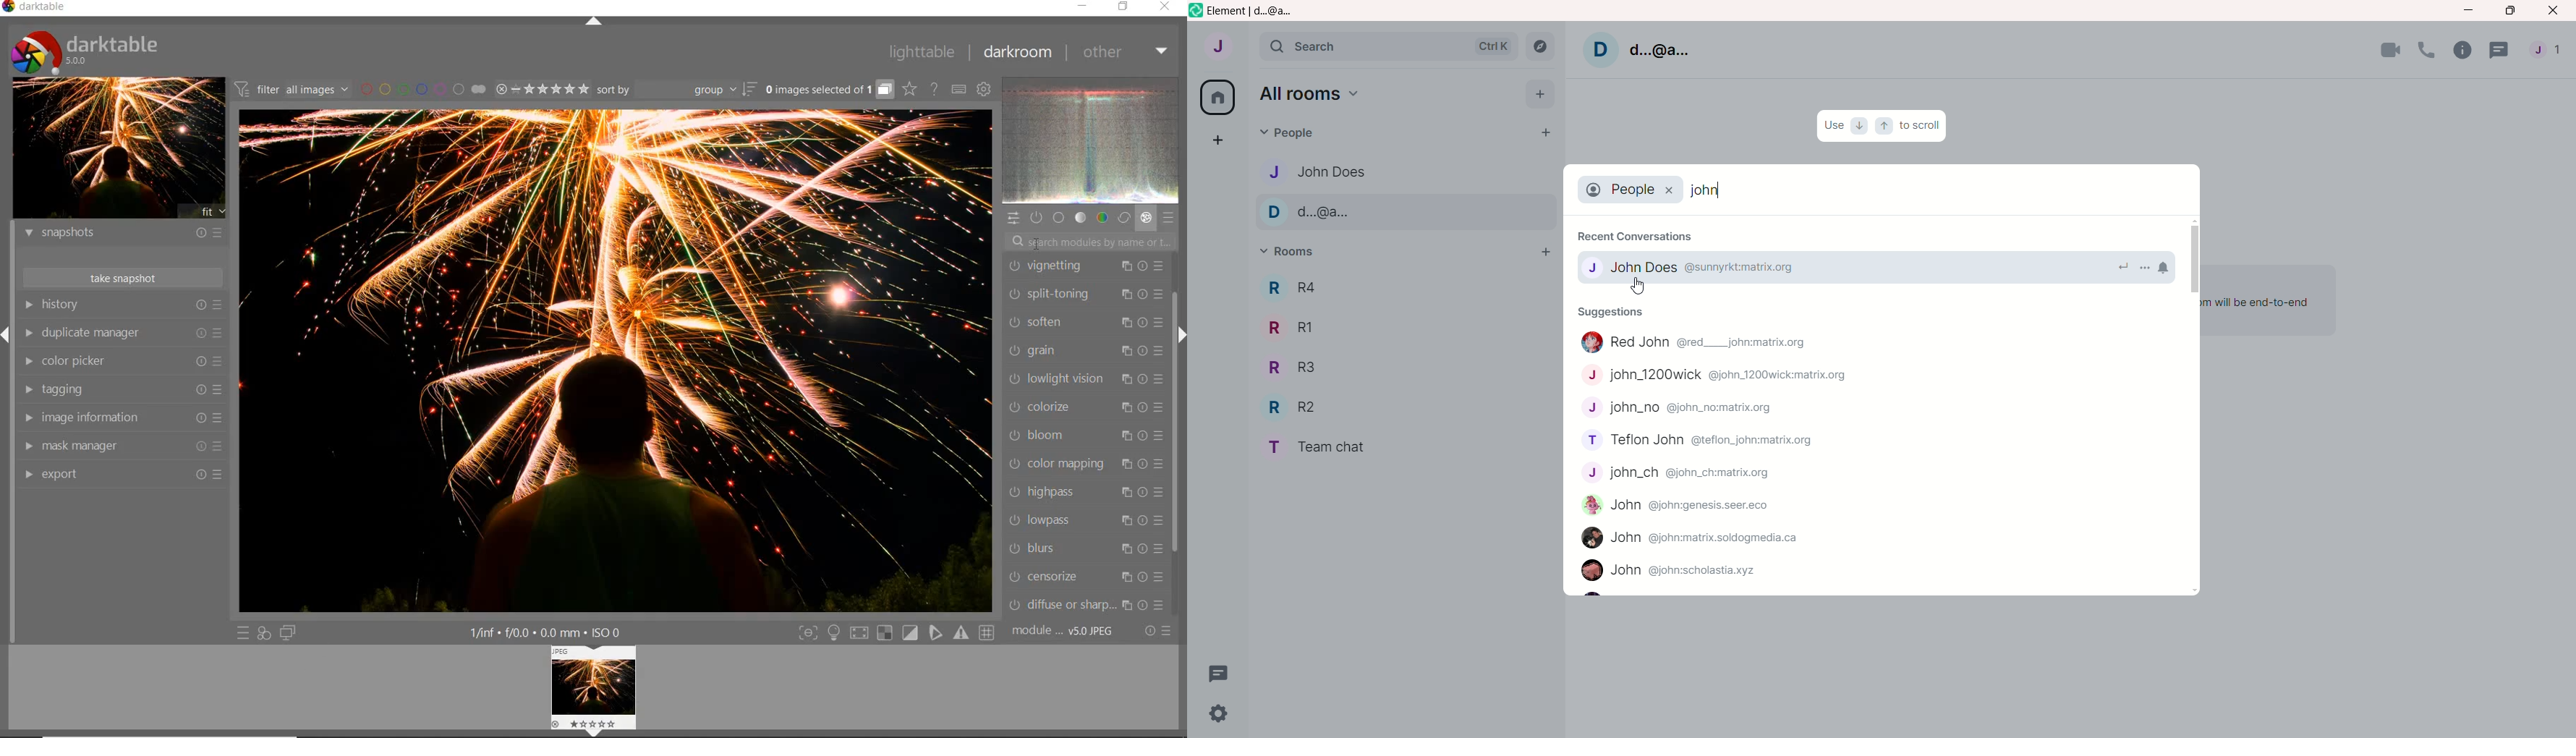  What do you see at coordinates (595, 691) in the screenshot?
I see `image preview` at bounding box center [595, 691].